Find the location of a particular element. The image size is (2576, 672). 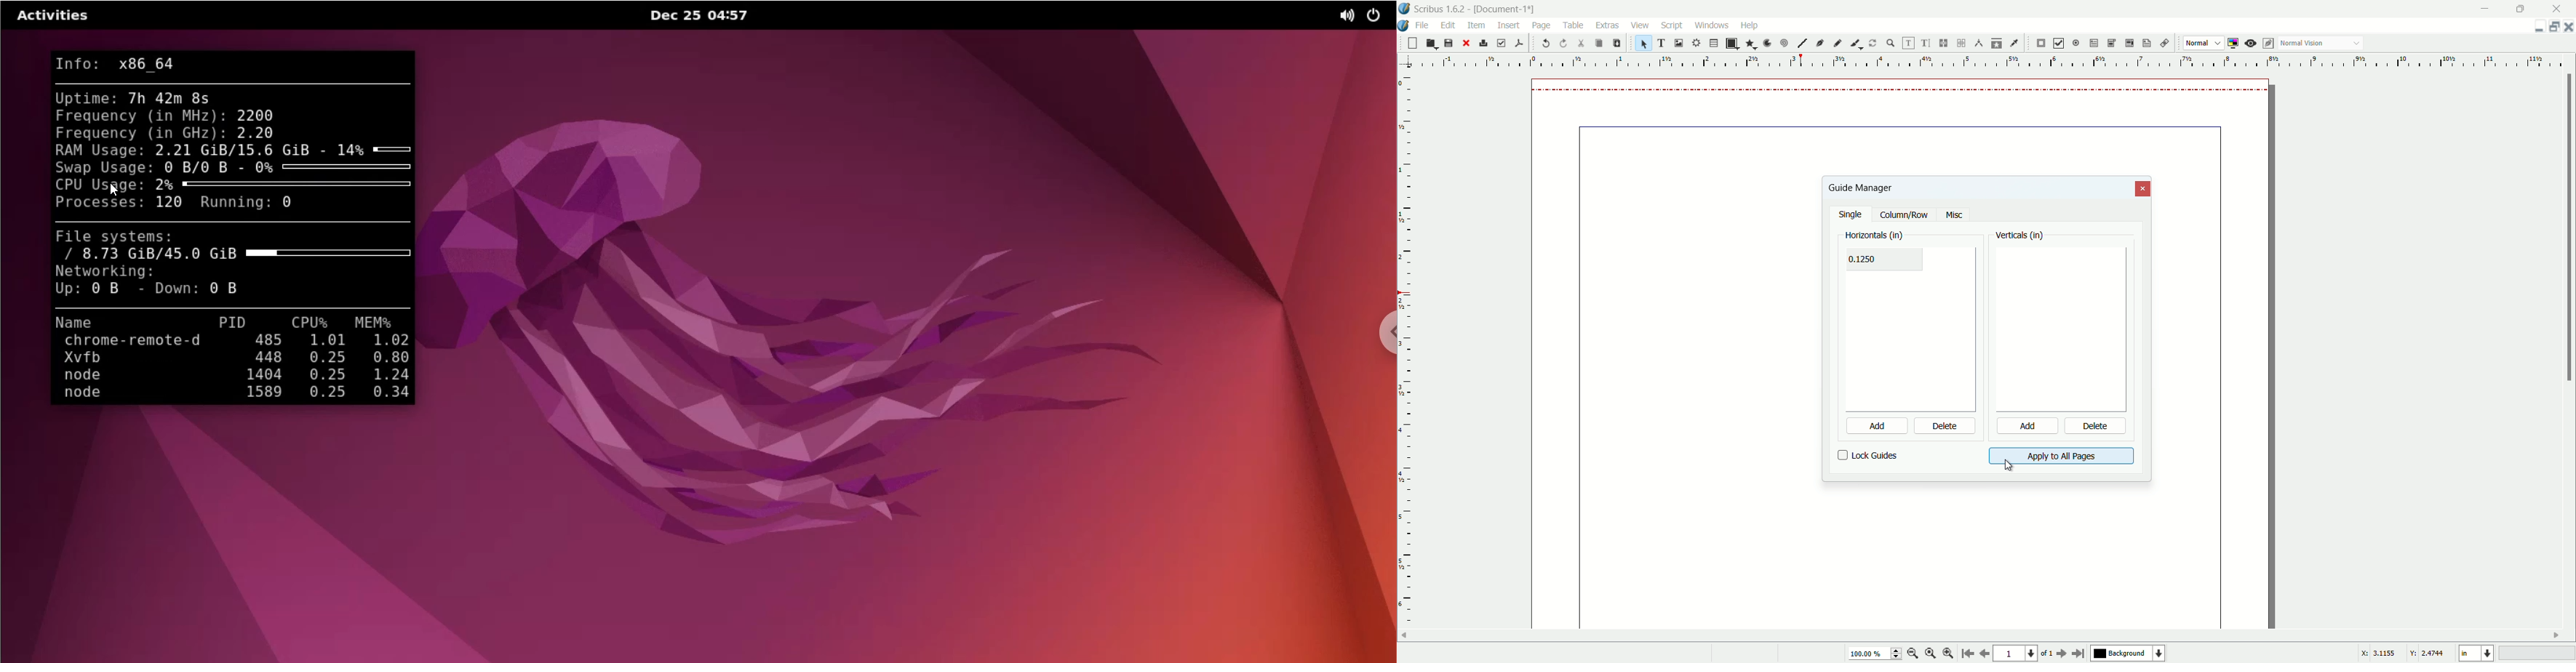

cursor is located at coordinates (1541, 34).